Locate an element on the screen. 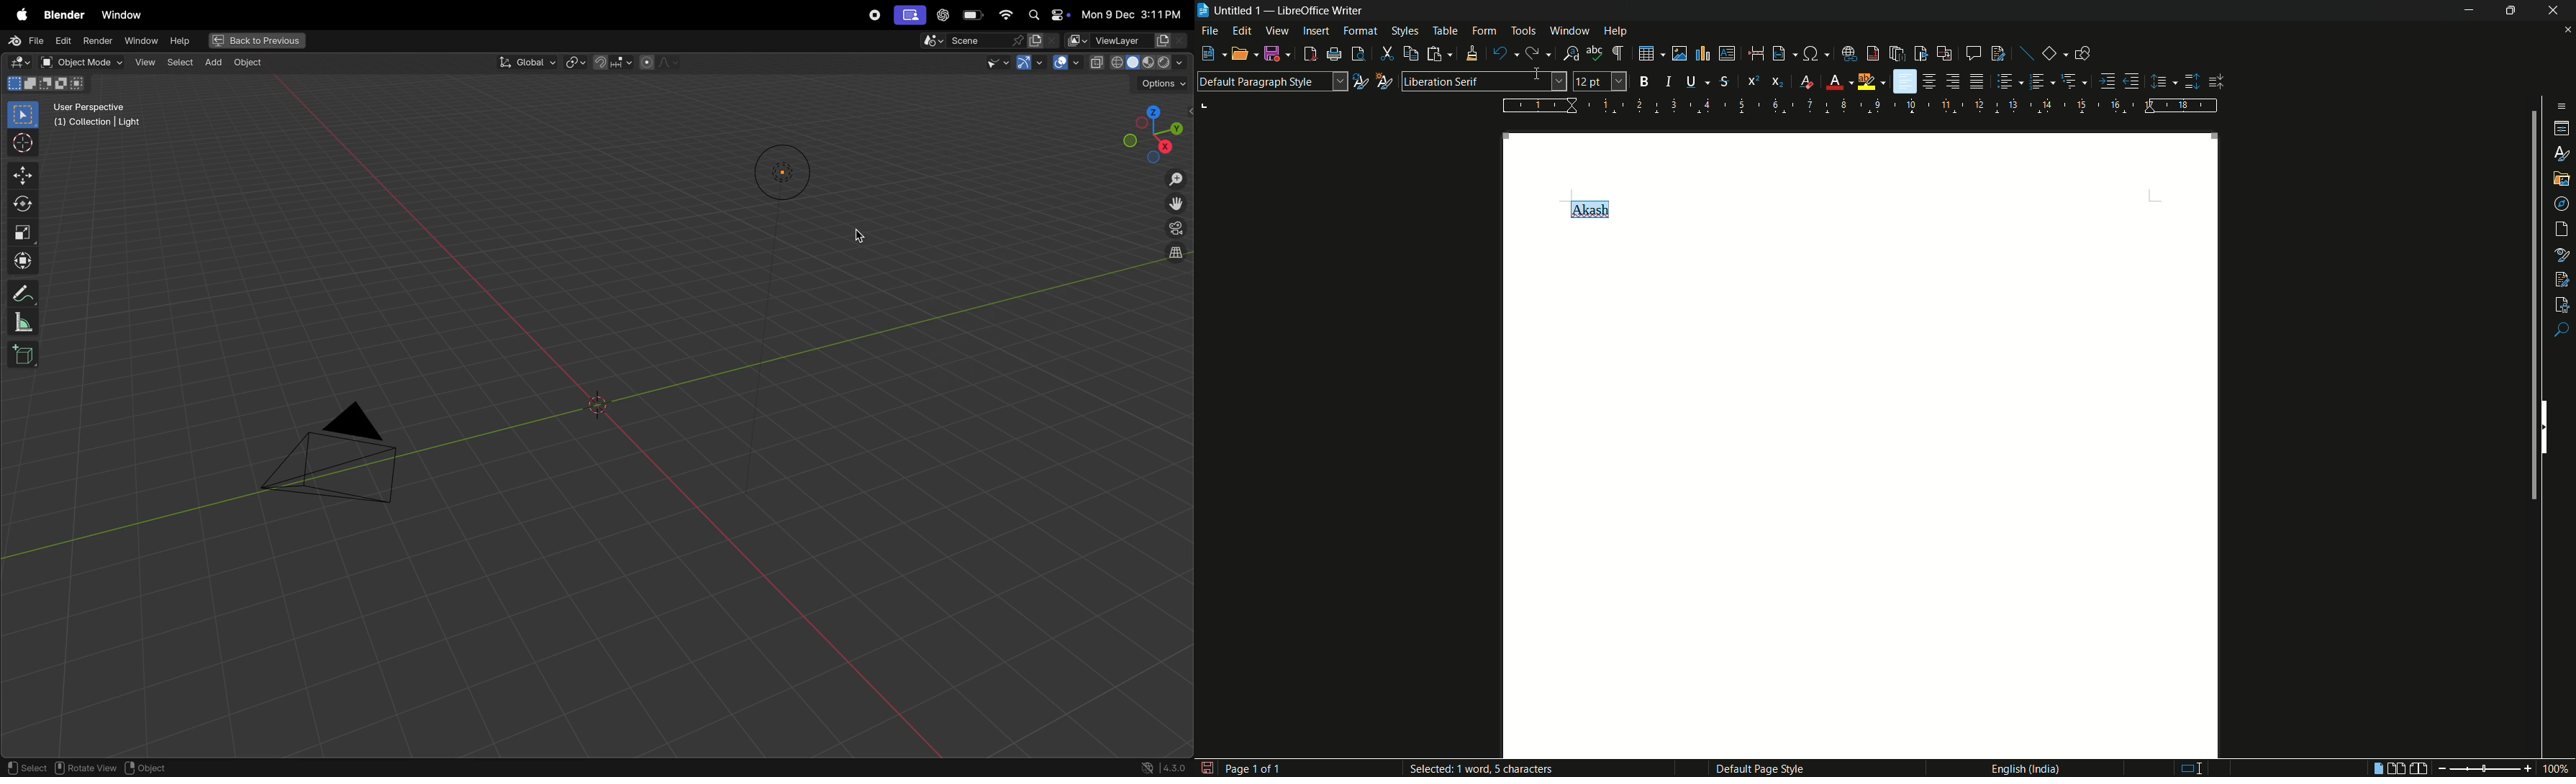 The image size is (2576, 784). Window is located at coordinates (125, 16).